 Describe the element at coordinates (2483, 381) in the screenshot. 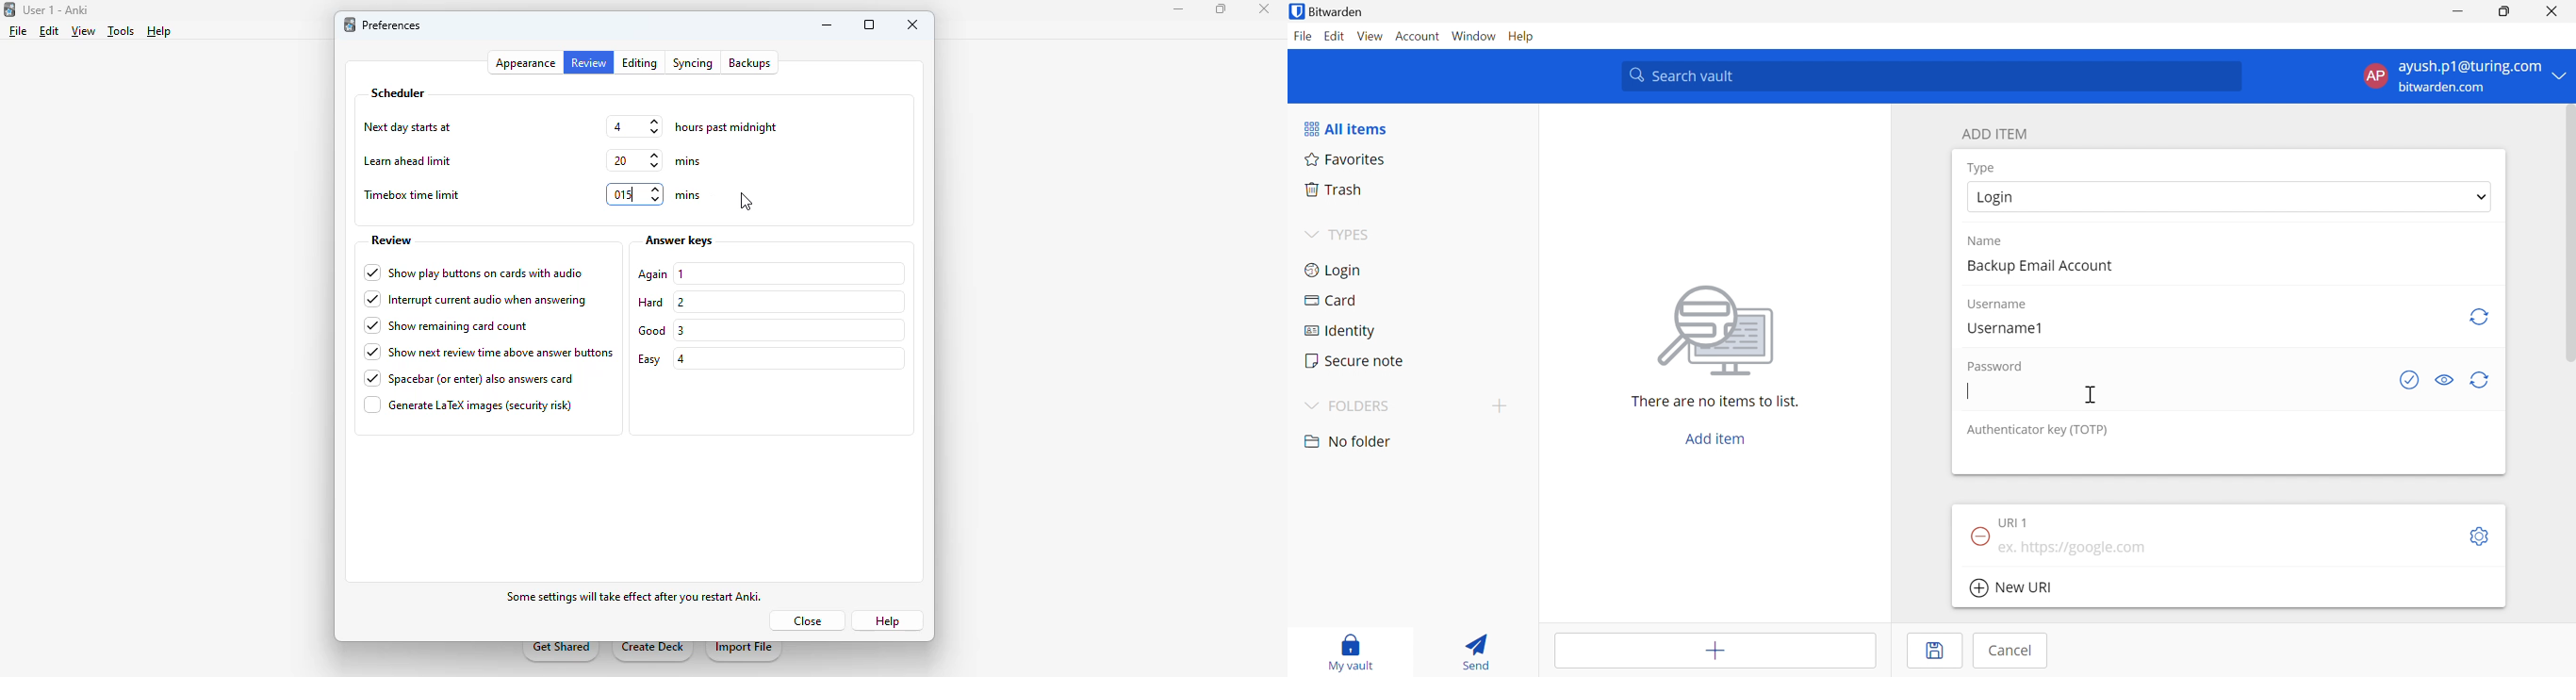

I see `Generate password` at that location.